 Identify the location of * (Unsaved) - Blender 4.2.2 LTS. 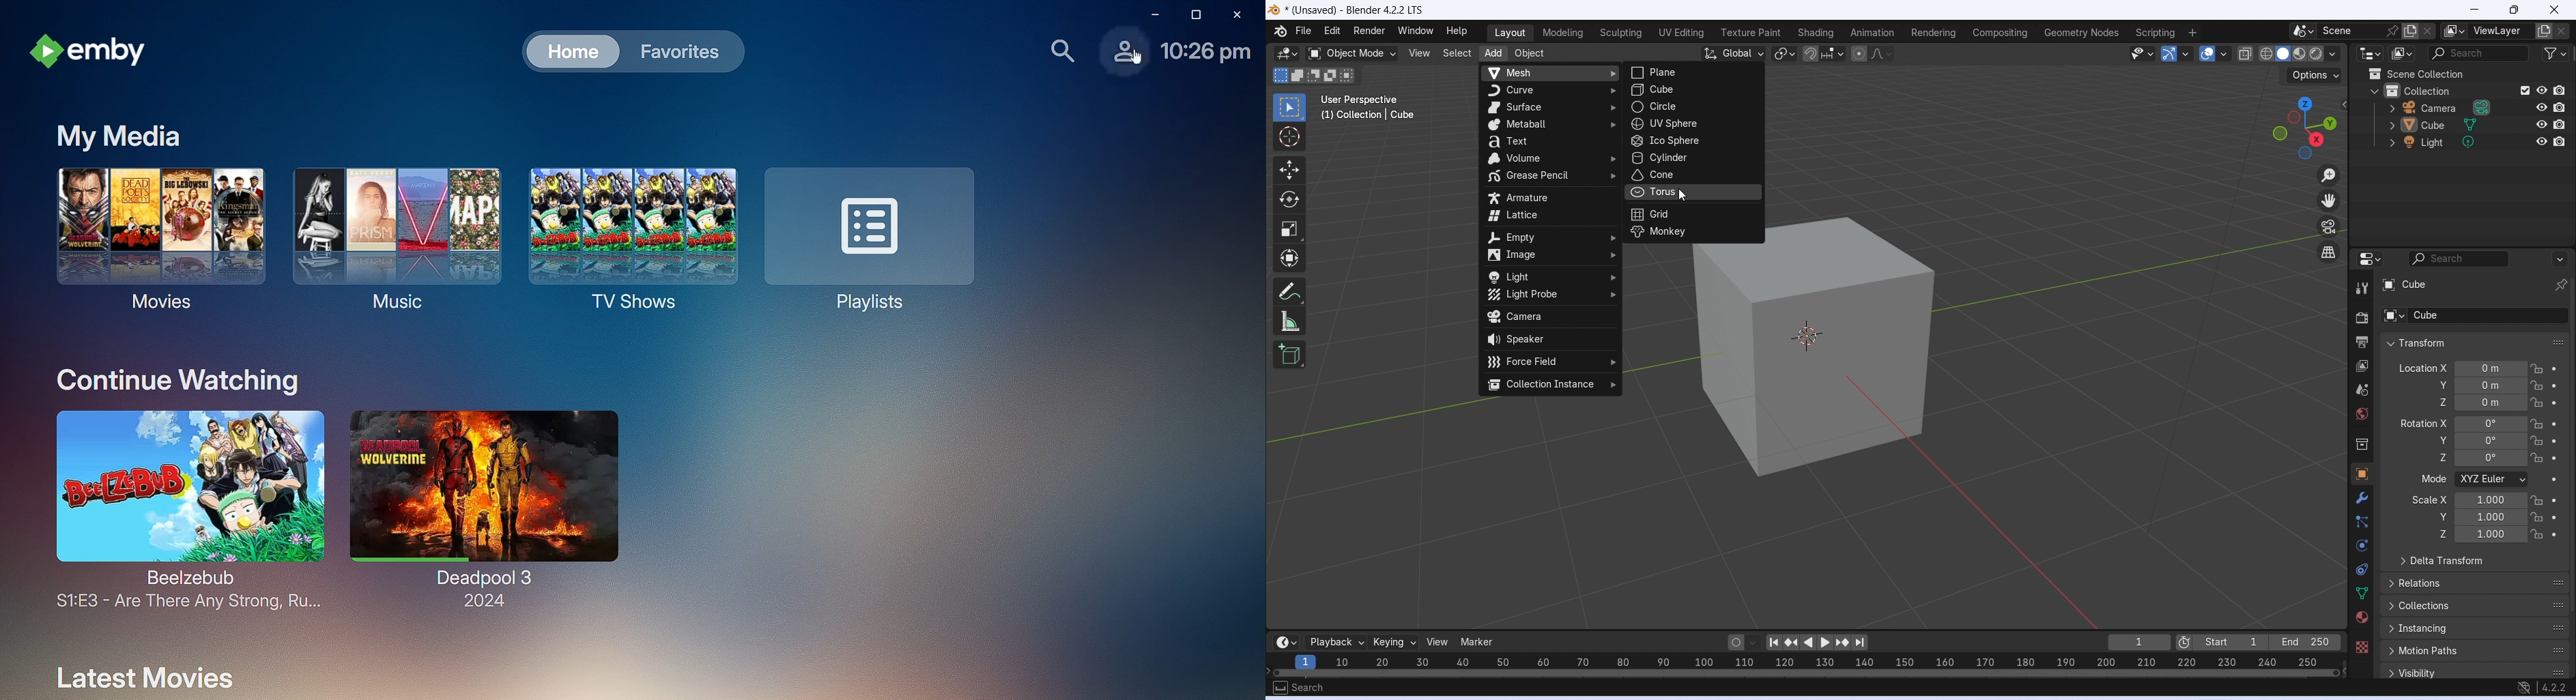
(1358, 10).